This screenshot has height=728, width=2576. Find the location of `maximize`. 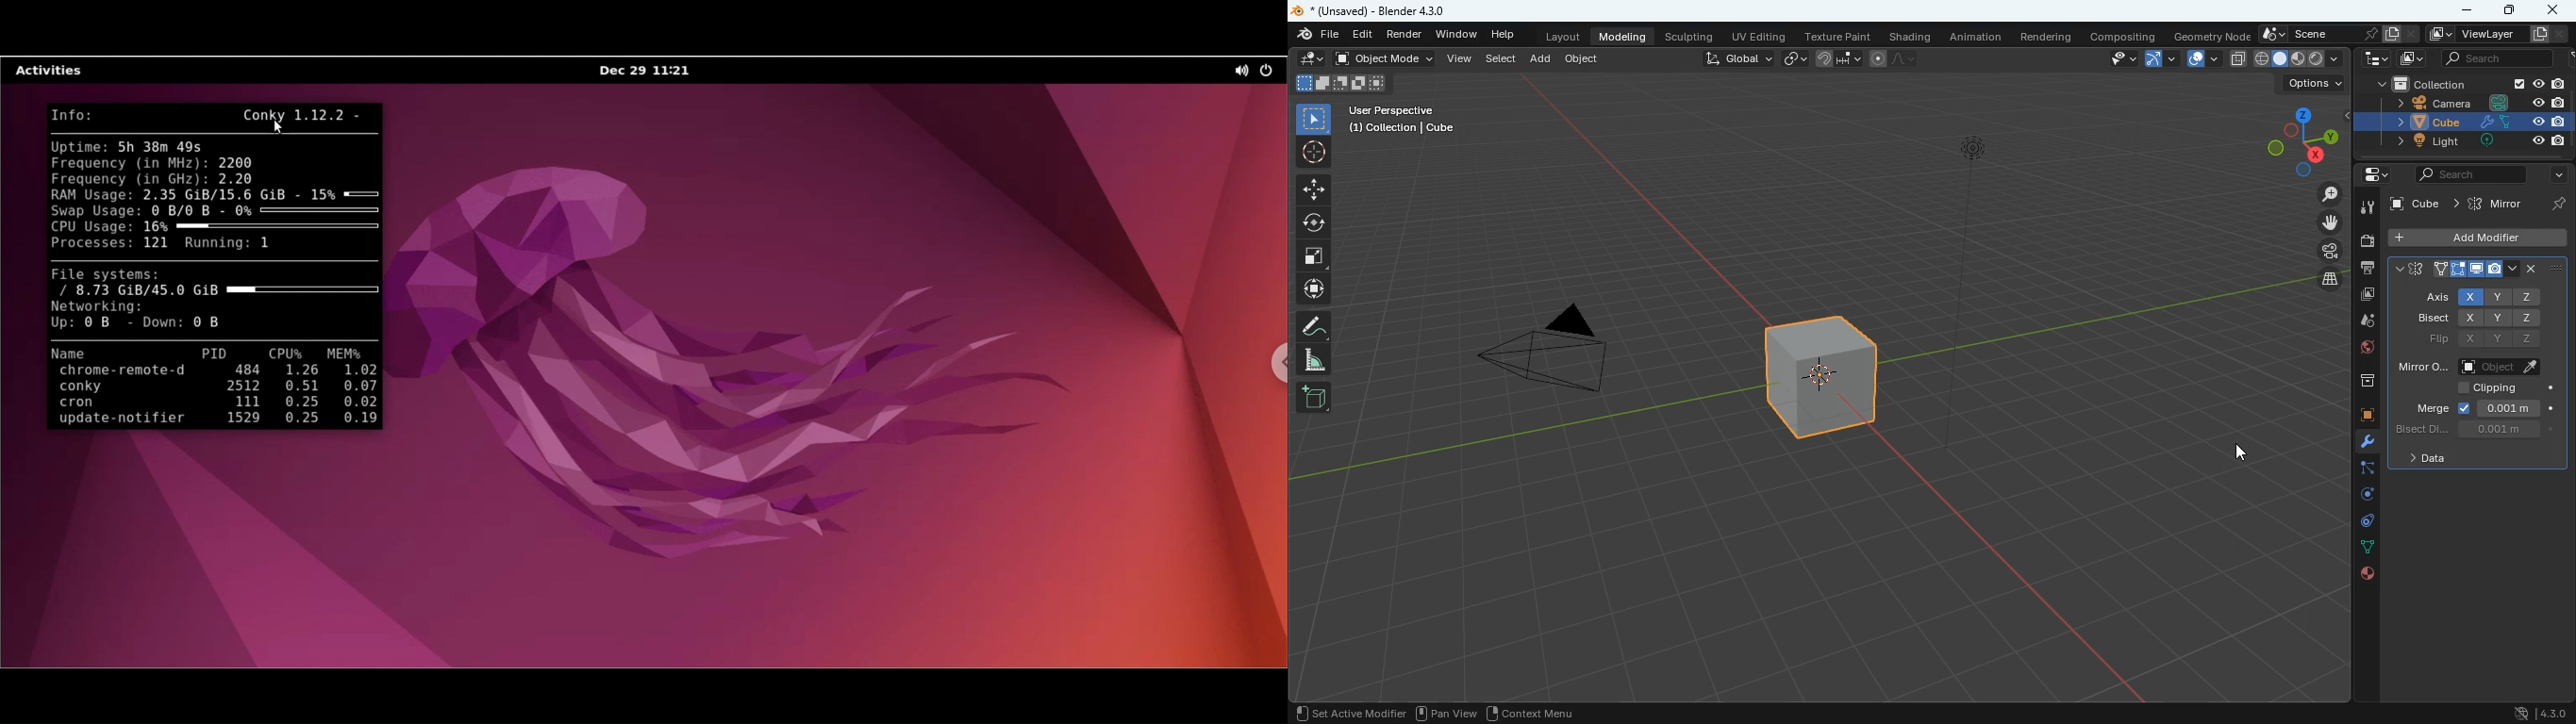

maximize is located at coordinates (2507, 8).